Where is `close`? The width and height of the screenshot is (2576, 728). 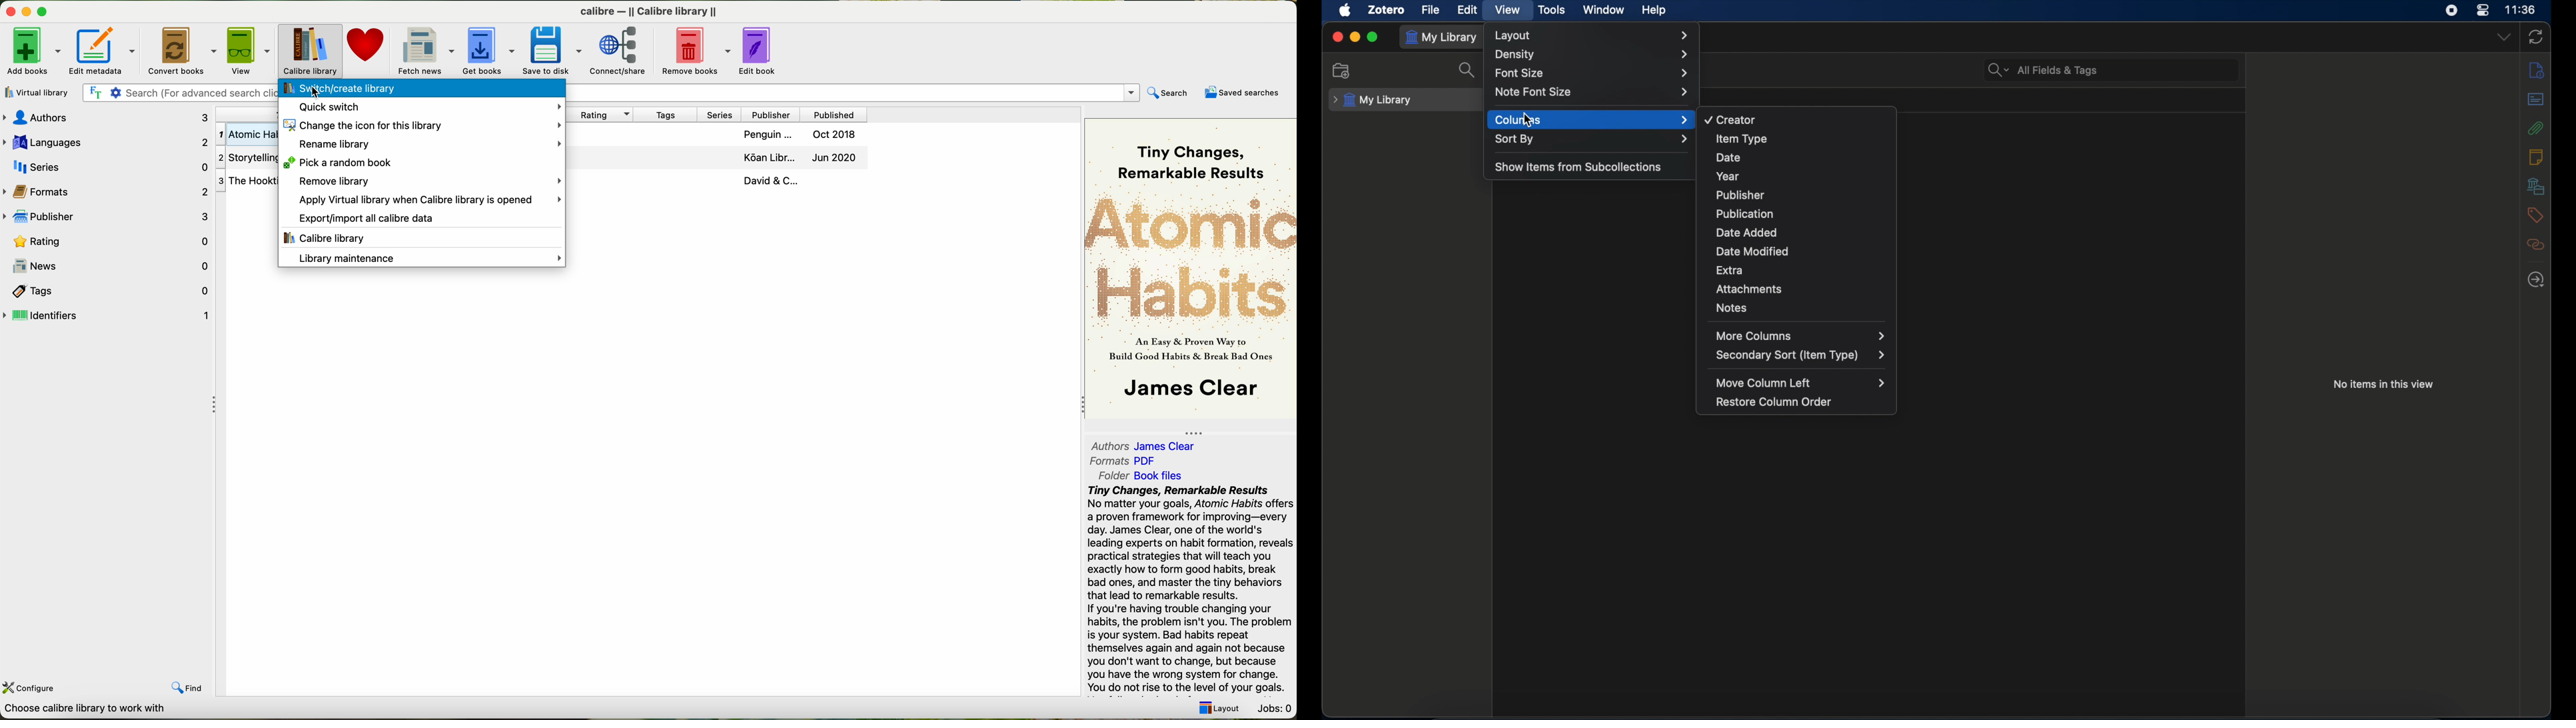 close is located at coordinates (1337, 37).